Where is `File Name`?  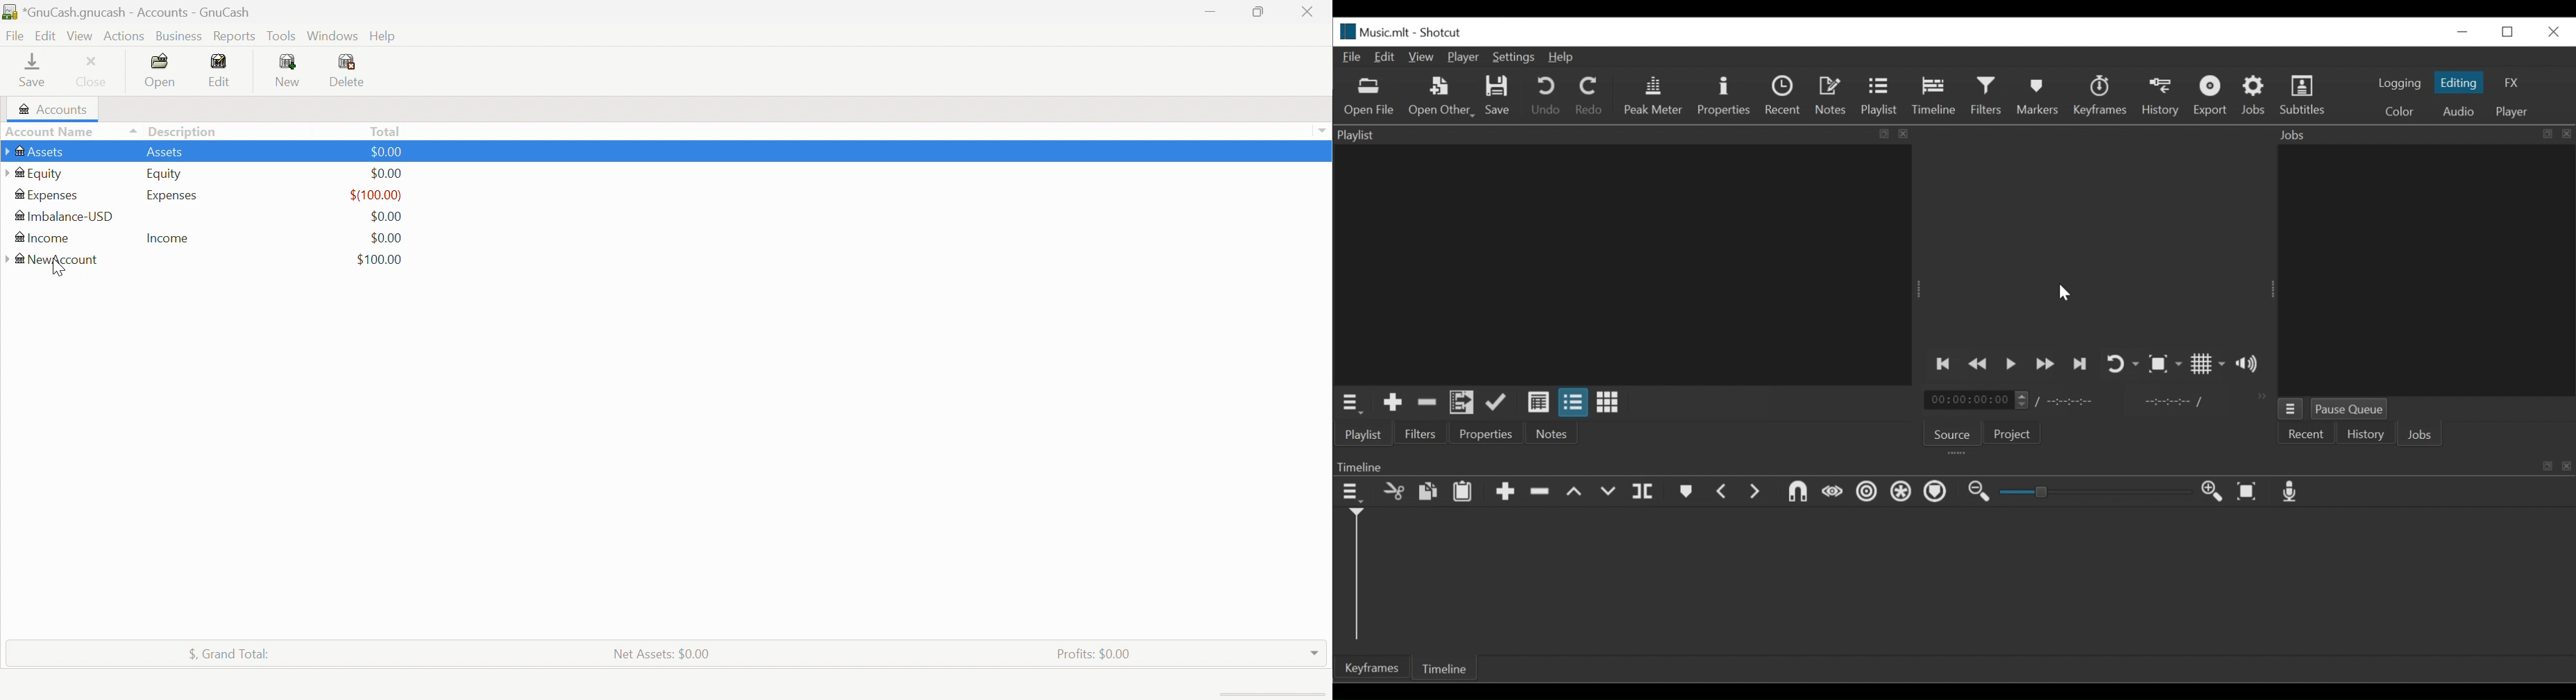 File Name is located at coordinates (1371, 31).